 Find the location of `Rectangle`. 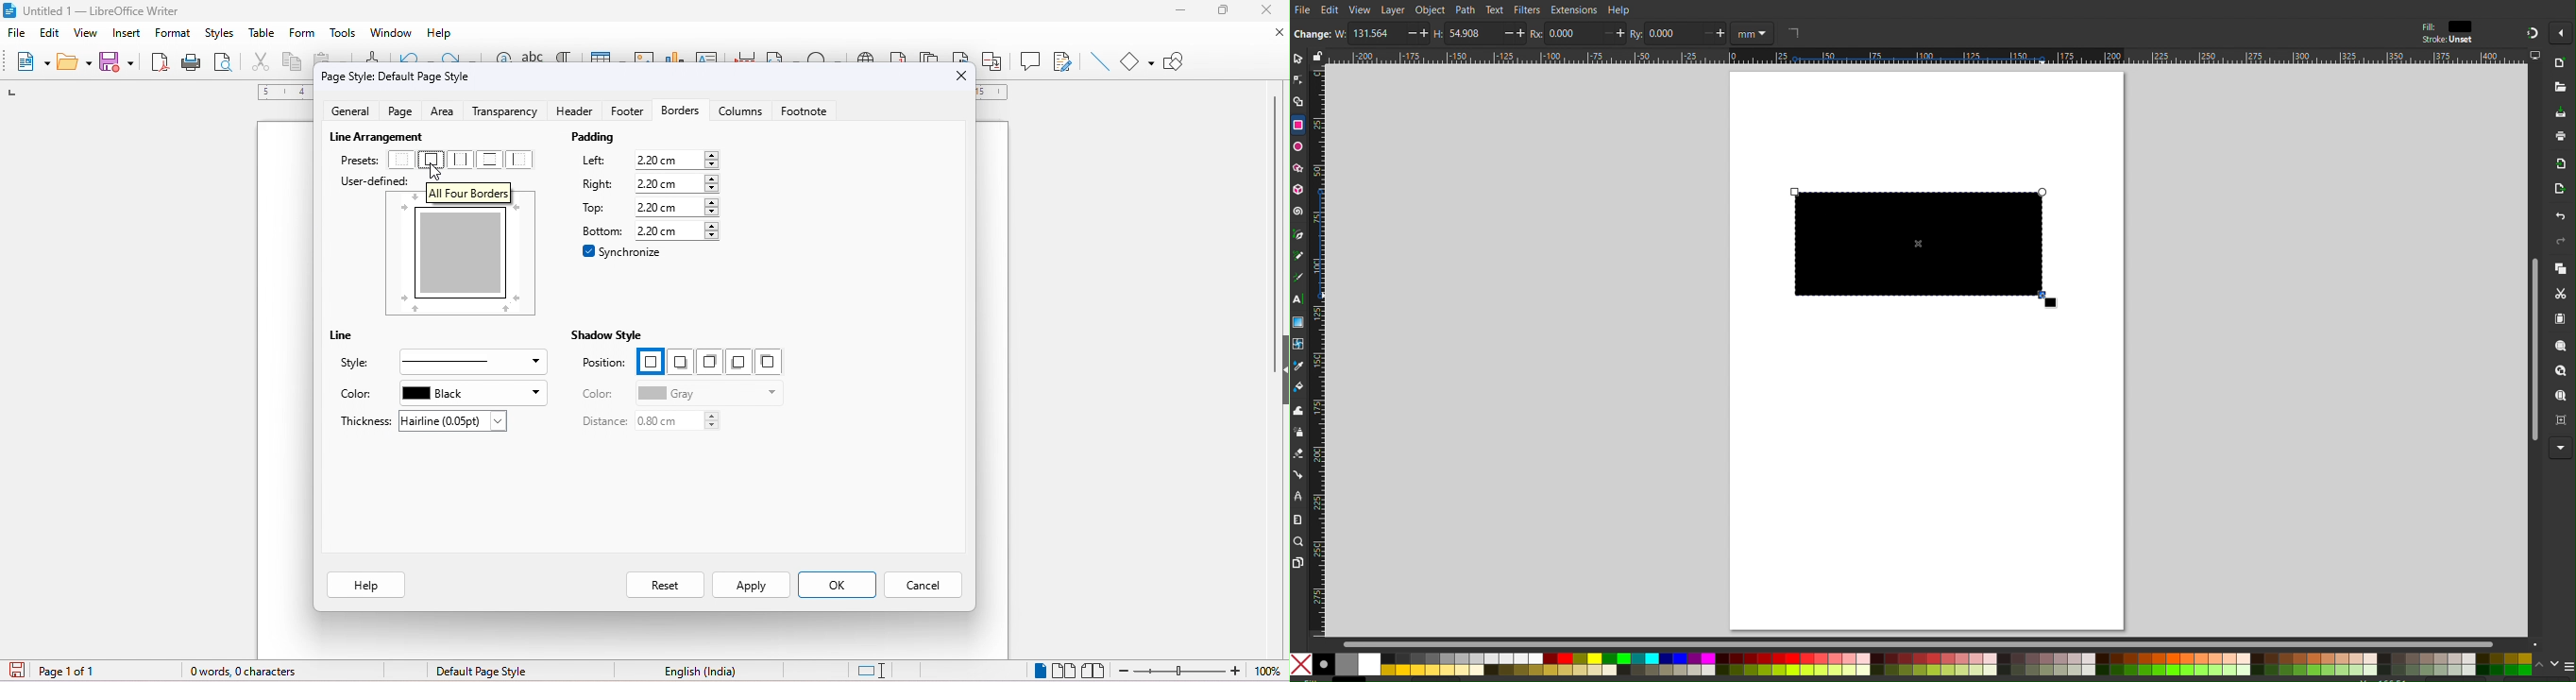

Rectangle is located at coordinates (1298, 125).